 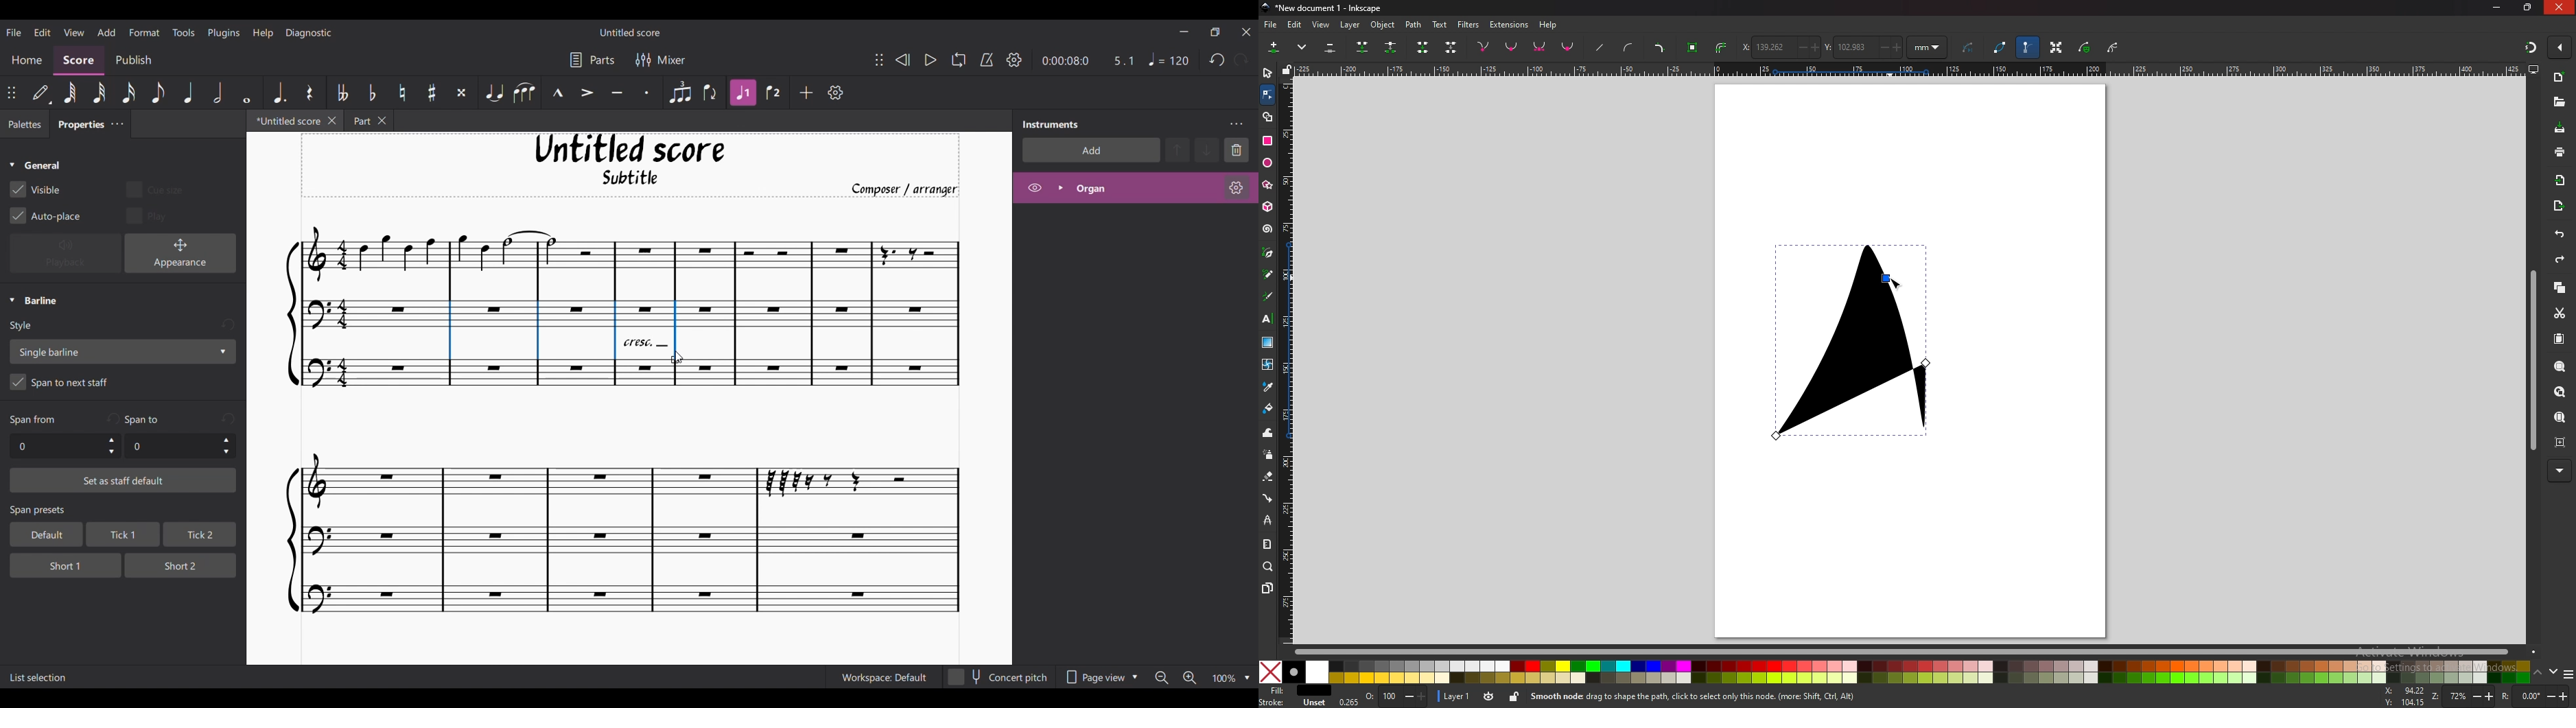 I want to click on shape builder, so click(x=1268, y=117).